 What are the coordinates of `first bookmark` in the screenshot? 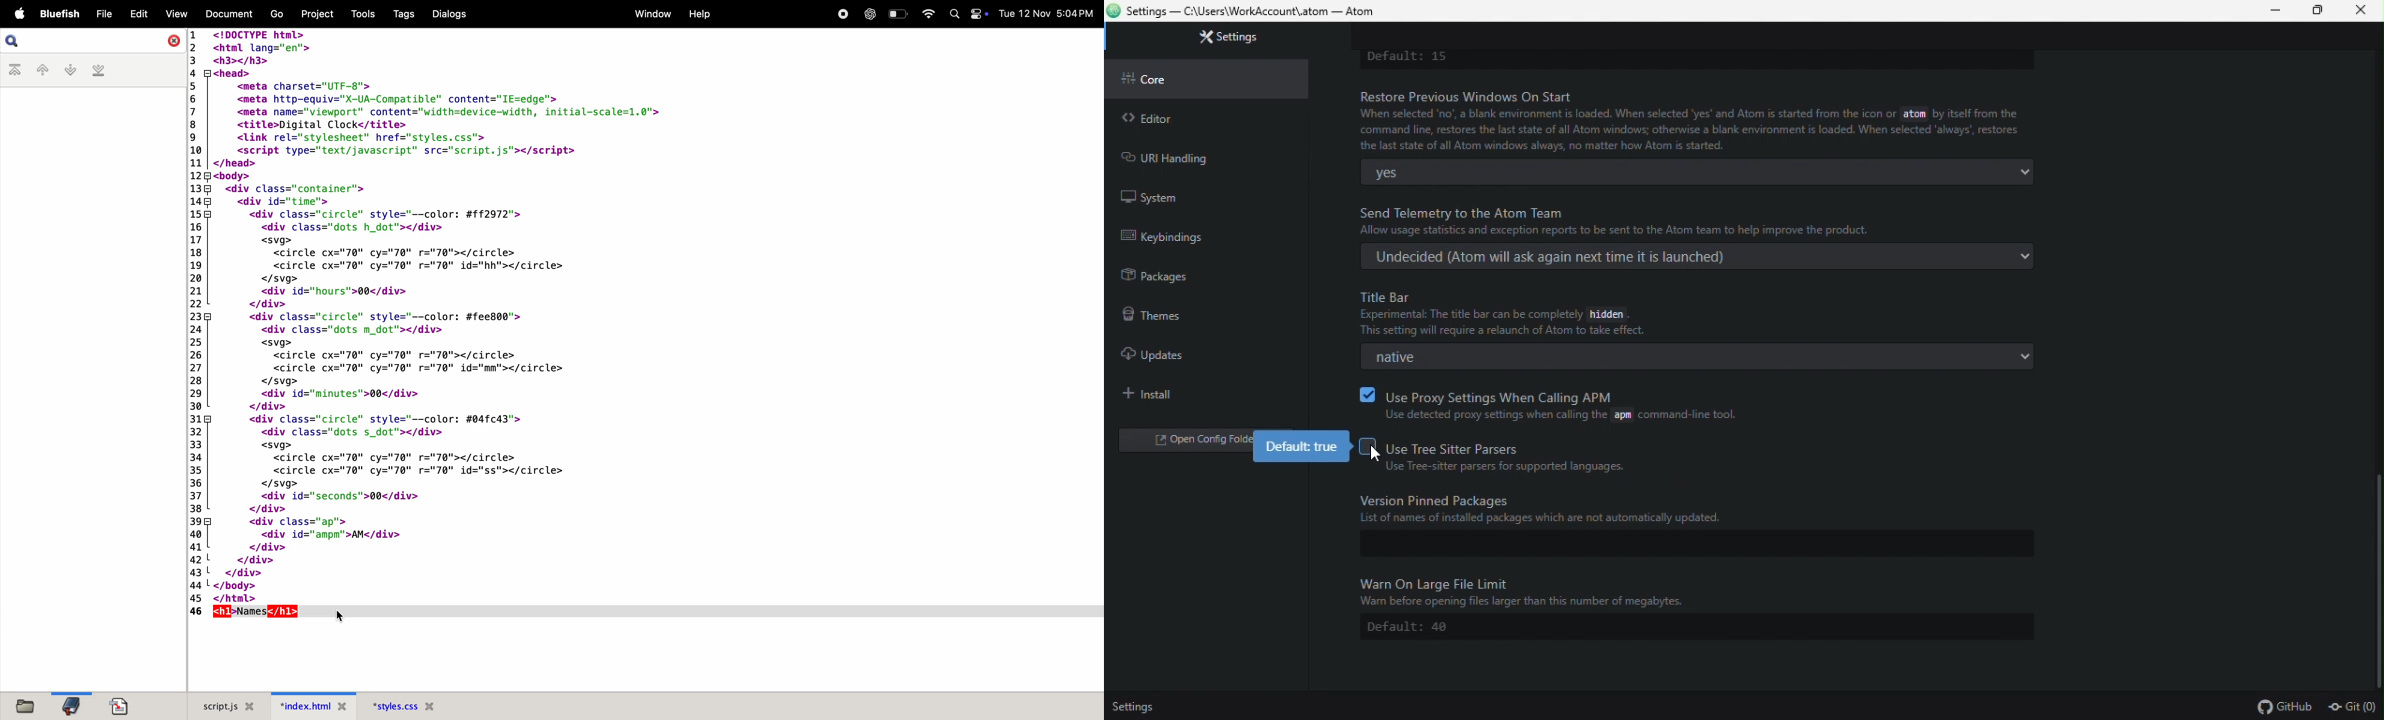 It's located at (14, 69).